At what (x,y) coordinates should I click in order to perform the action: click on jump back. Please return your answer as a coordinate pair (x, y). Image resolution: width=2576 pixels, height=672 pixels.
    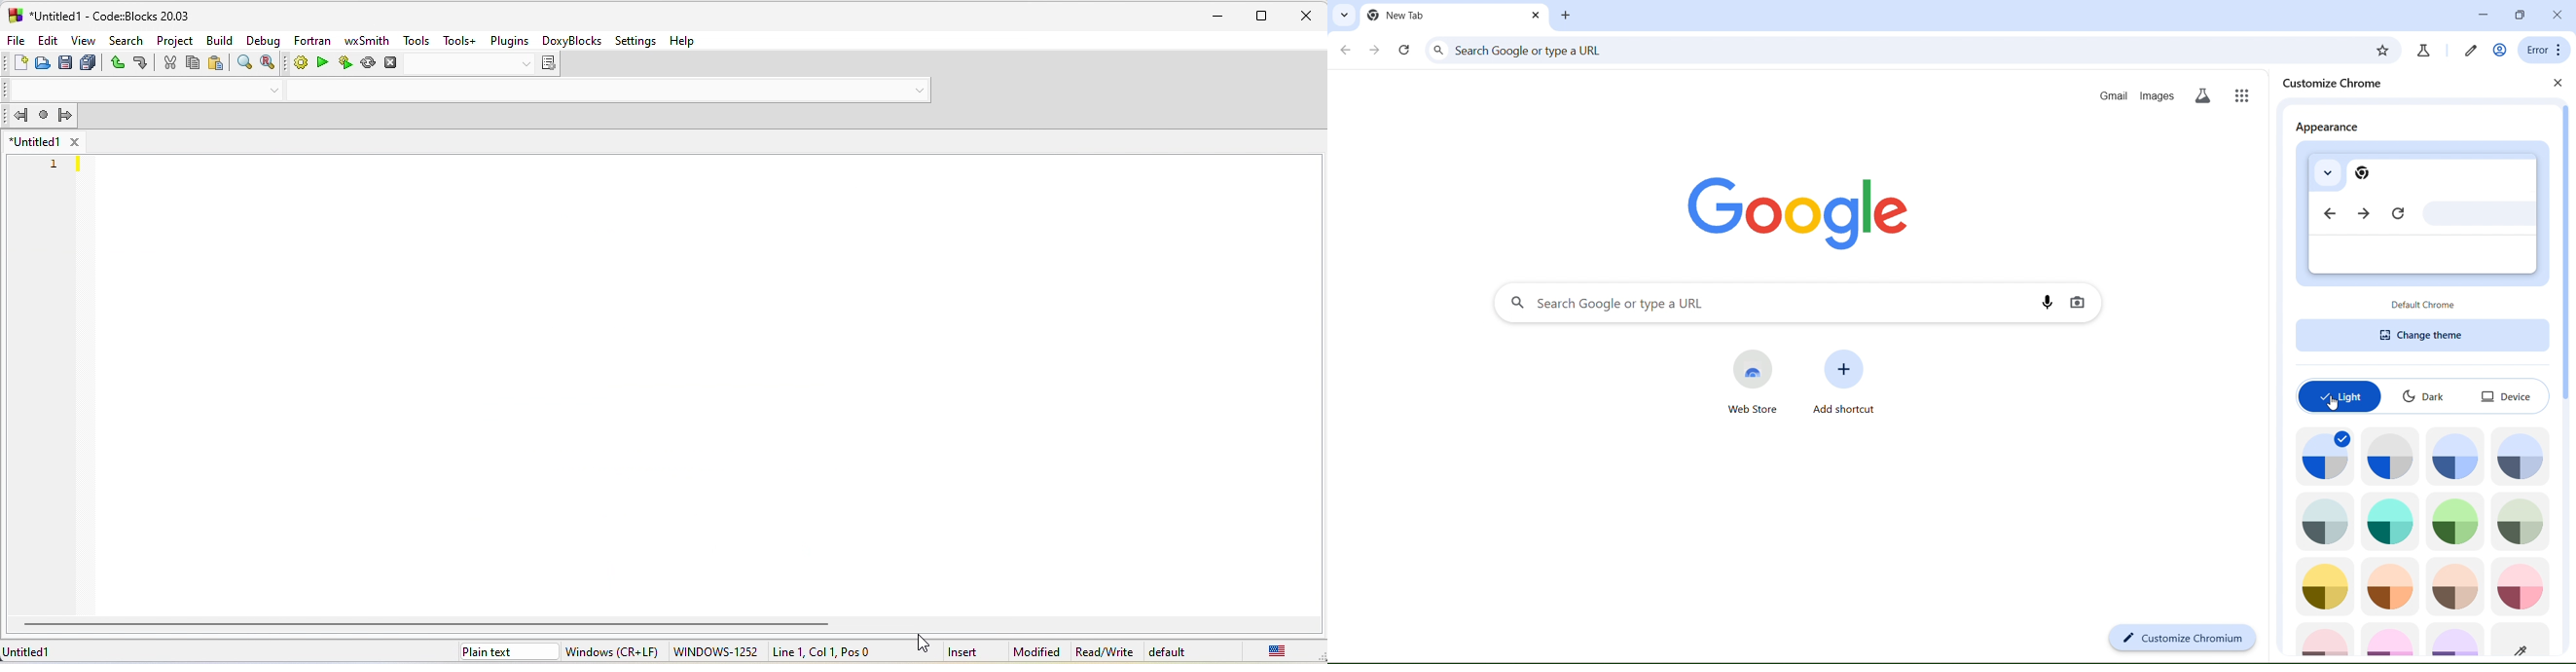
    Looking at the image, I should click on (19, 115).